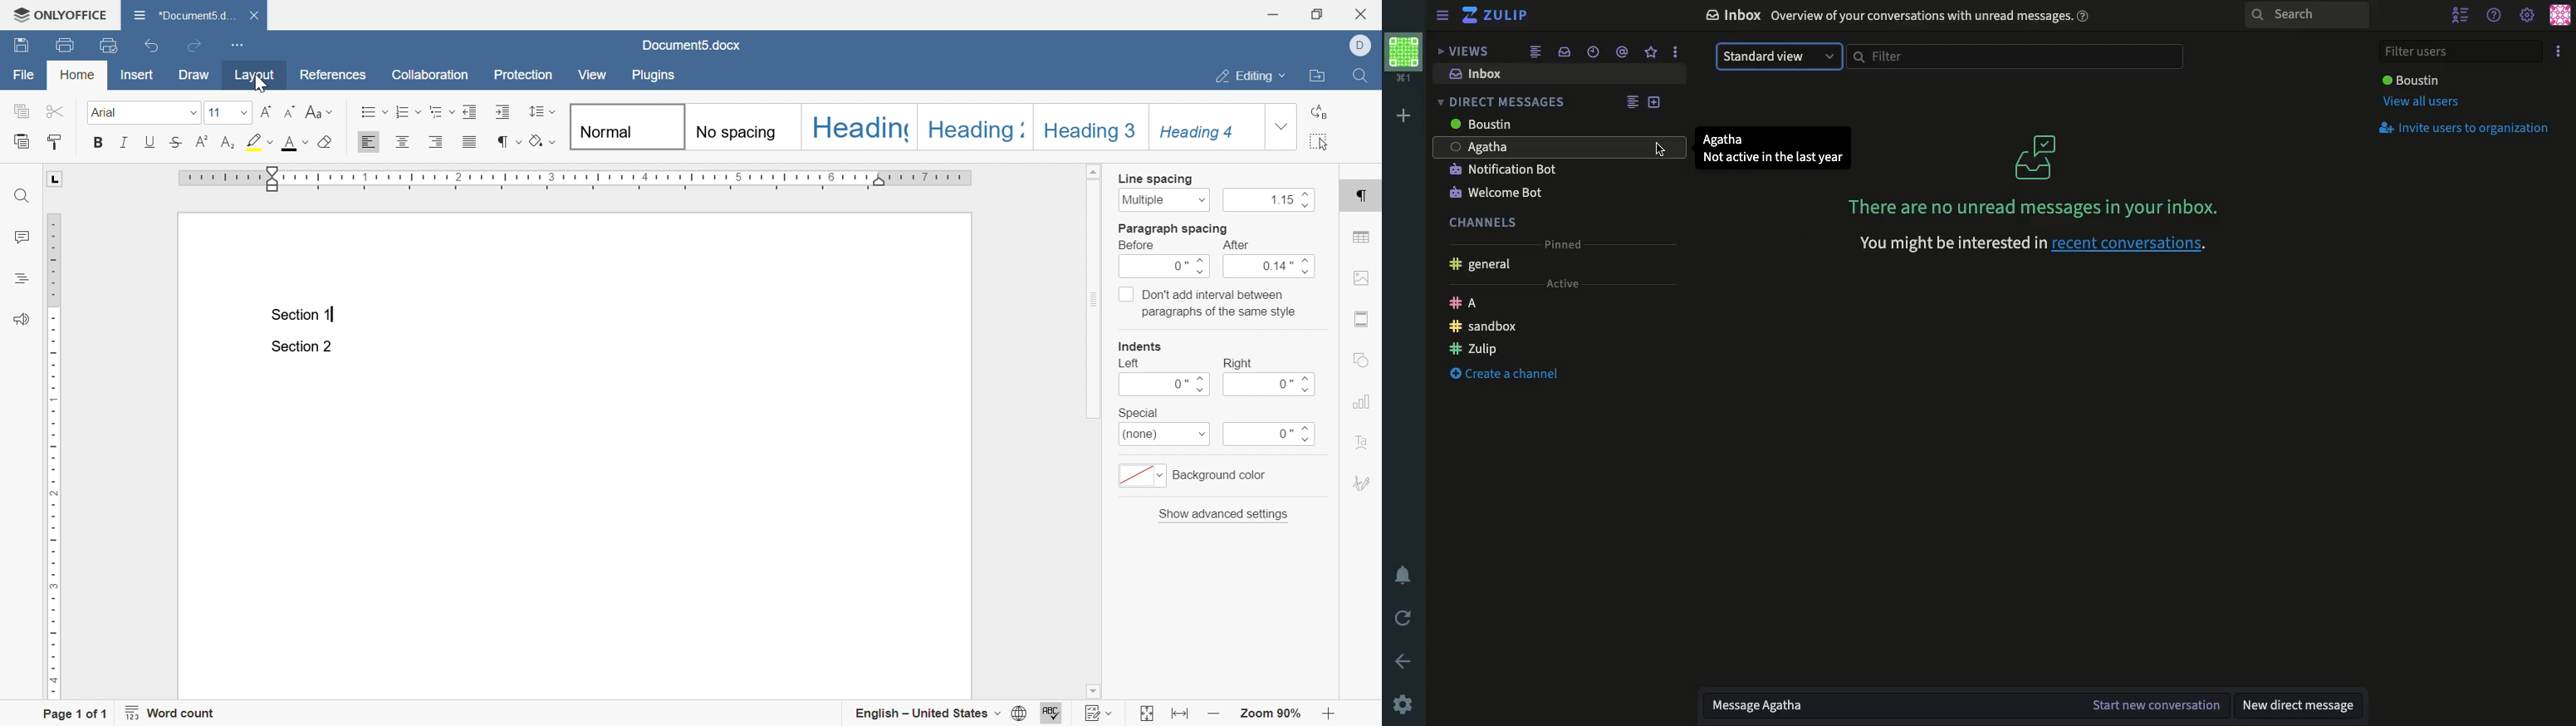 The width and height of the screenshot is (2576, 728). I want to click on italic, so click(124, 141).